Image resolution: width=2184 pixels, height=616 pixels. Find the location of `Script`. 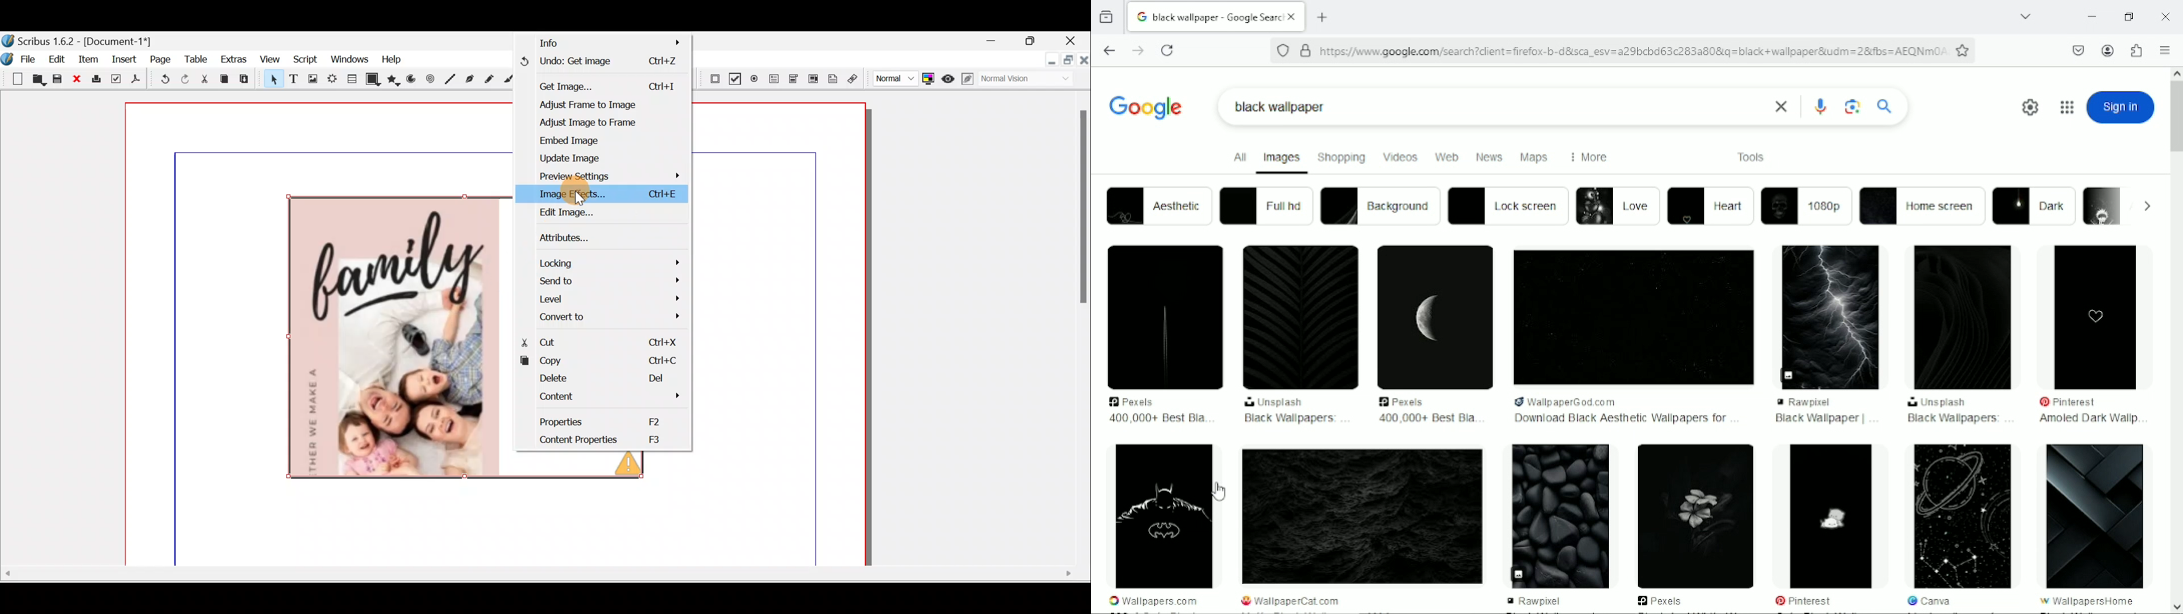

Script is located at coordinates (305, 60).